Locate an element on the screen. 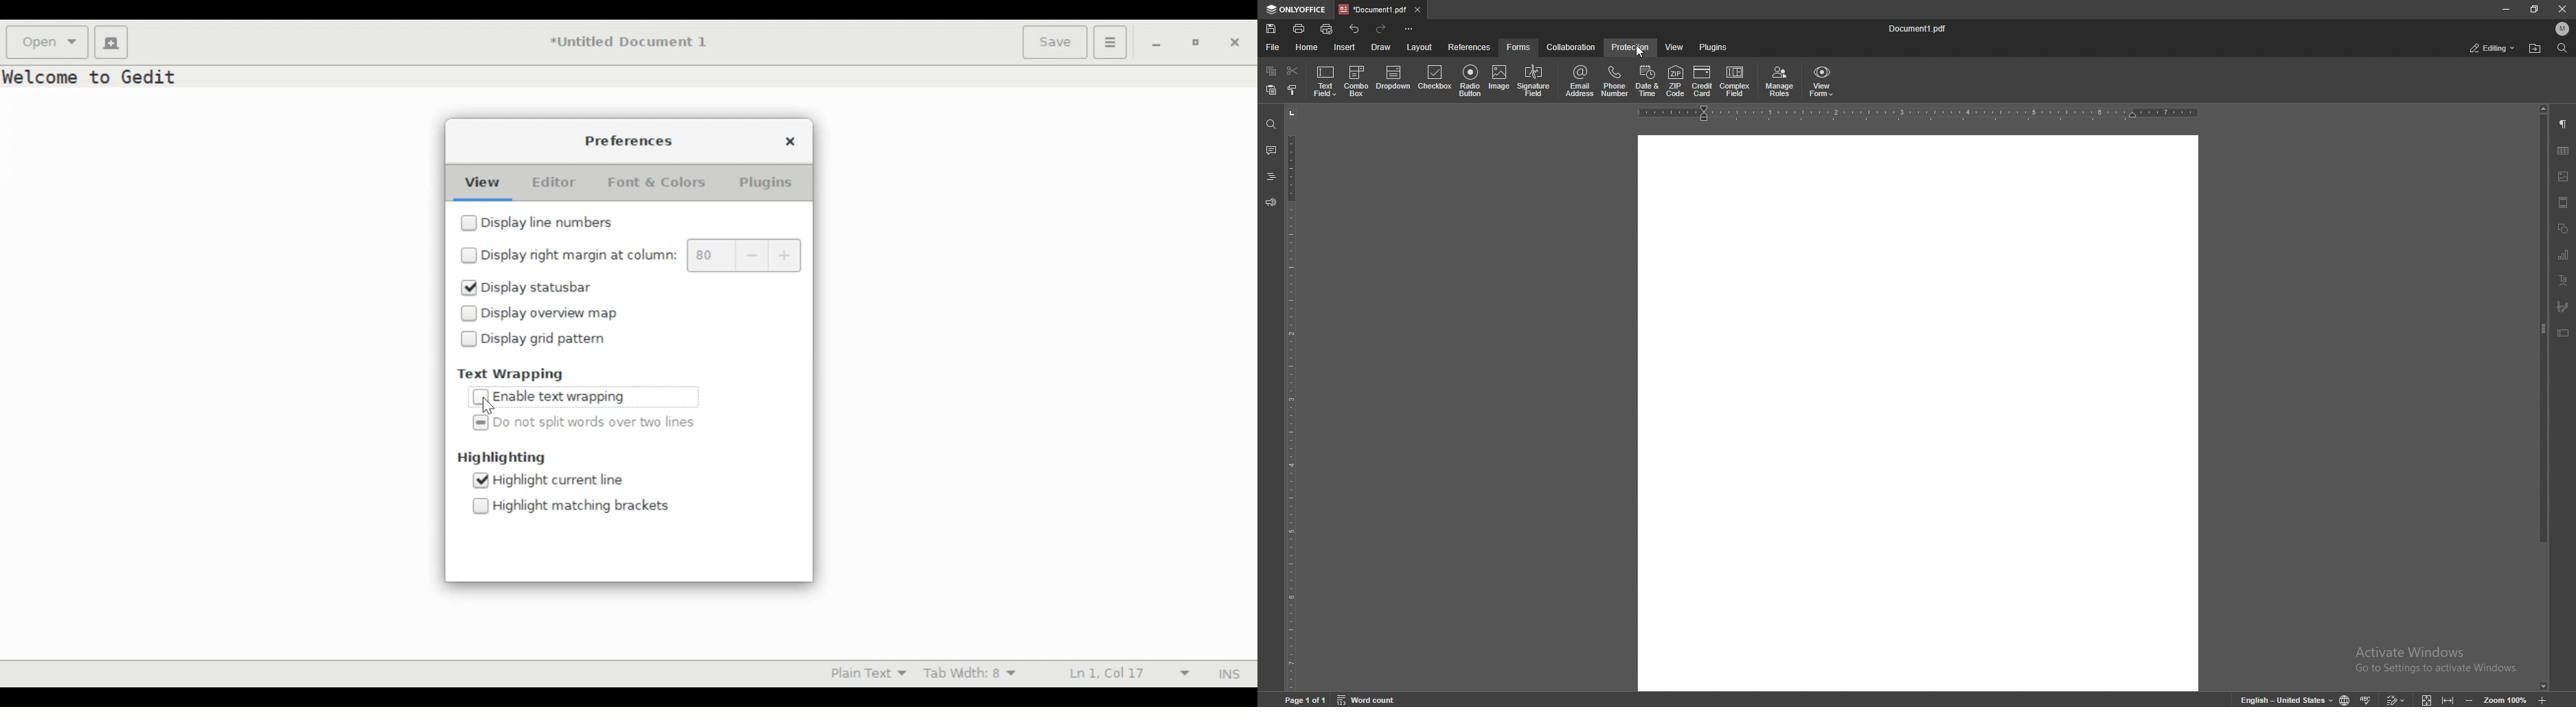 Image resolution: width=2576 pixels, height=728 pixels. print is located at coordinates (1300, 28).